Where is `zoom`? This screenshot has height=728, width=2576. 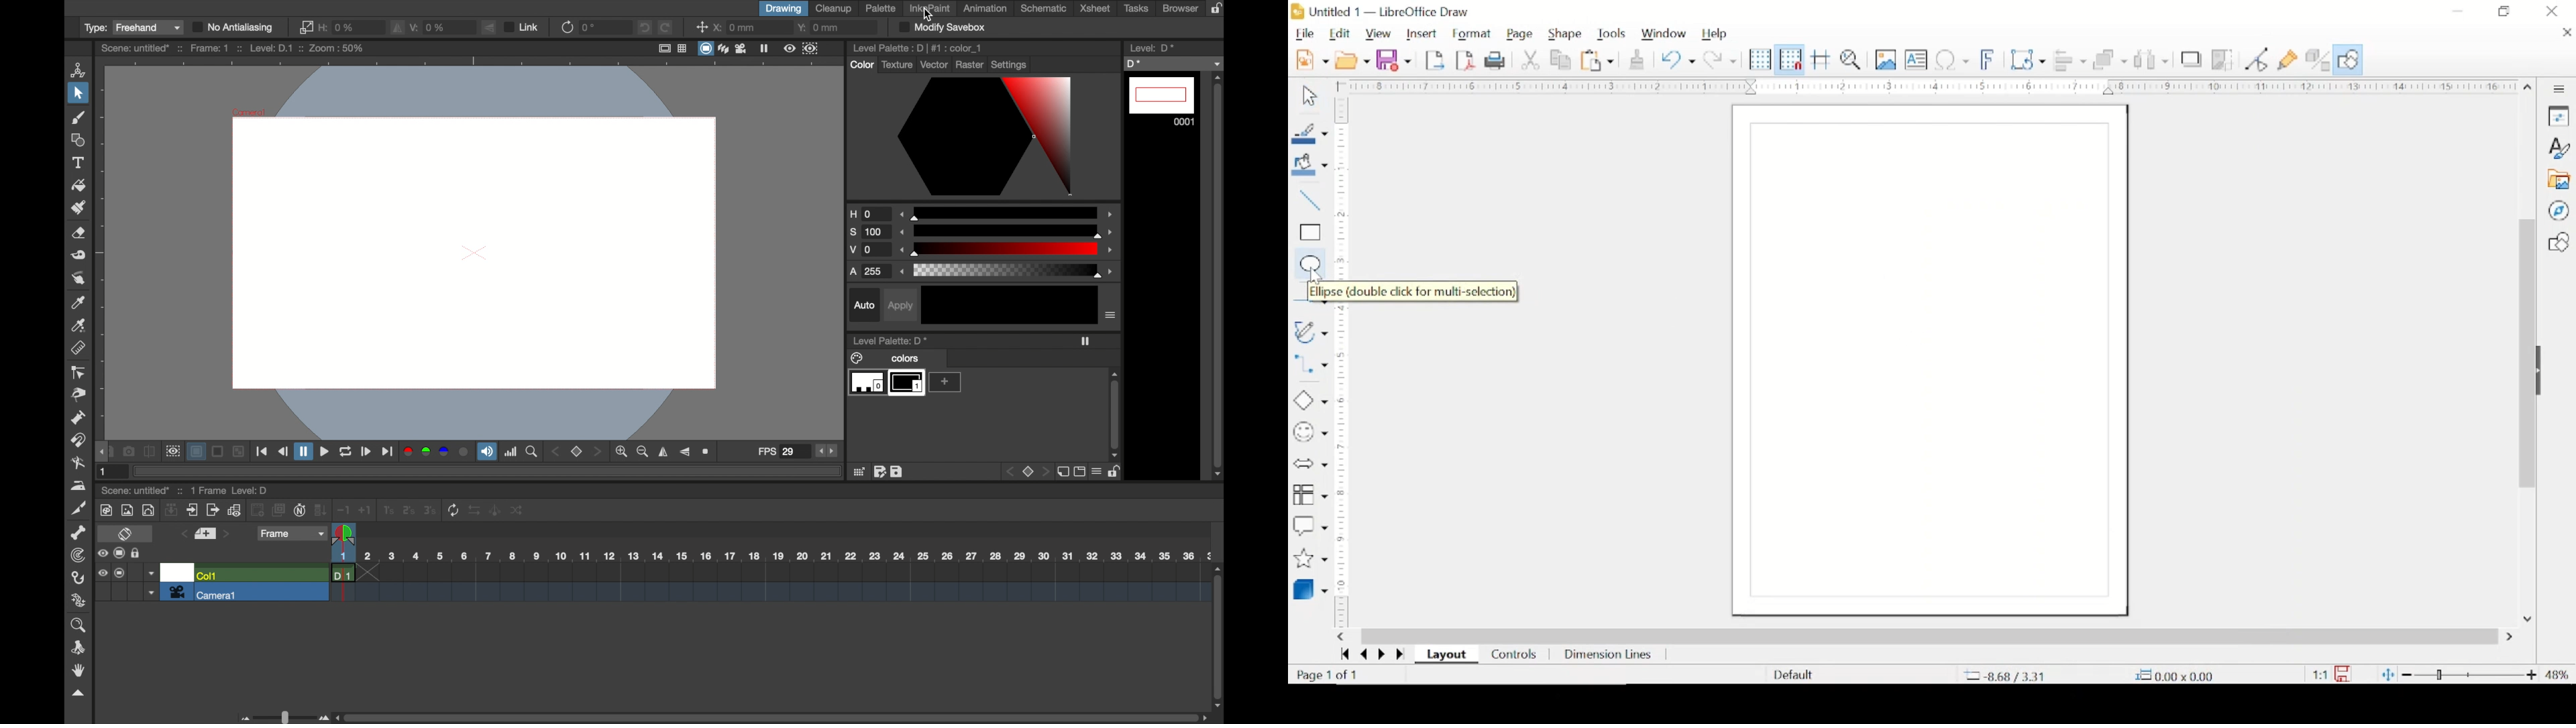
zoom is located at coordinates (80, 625).